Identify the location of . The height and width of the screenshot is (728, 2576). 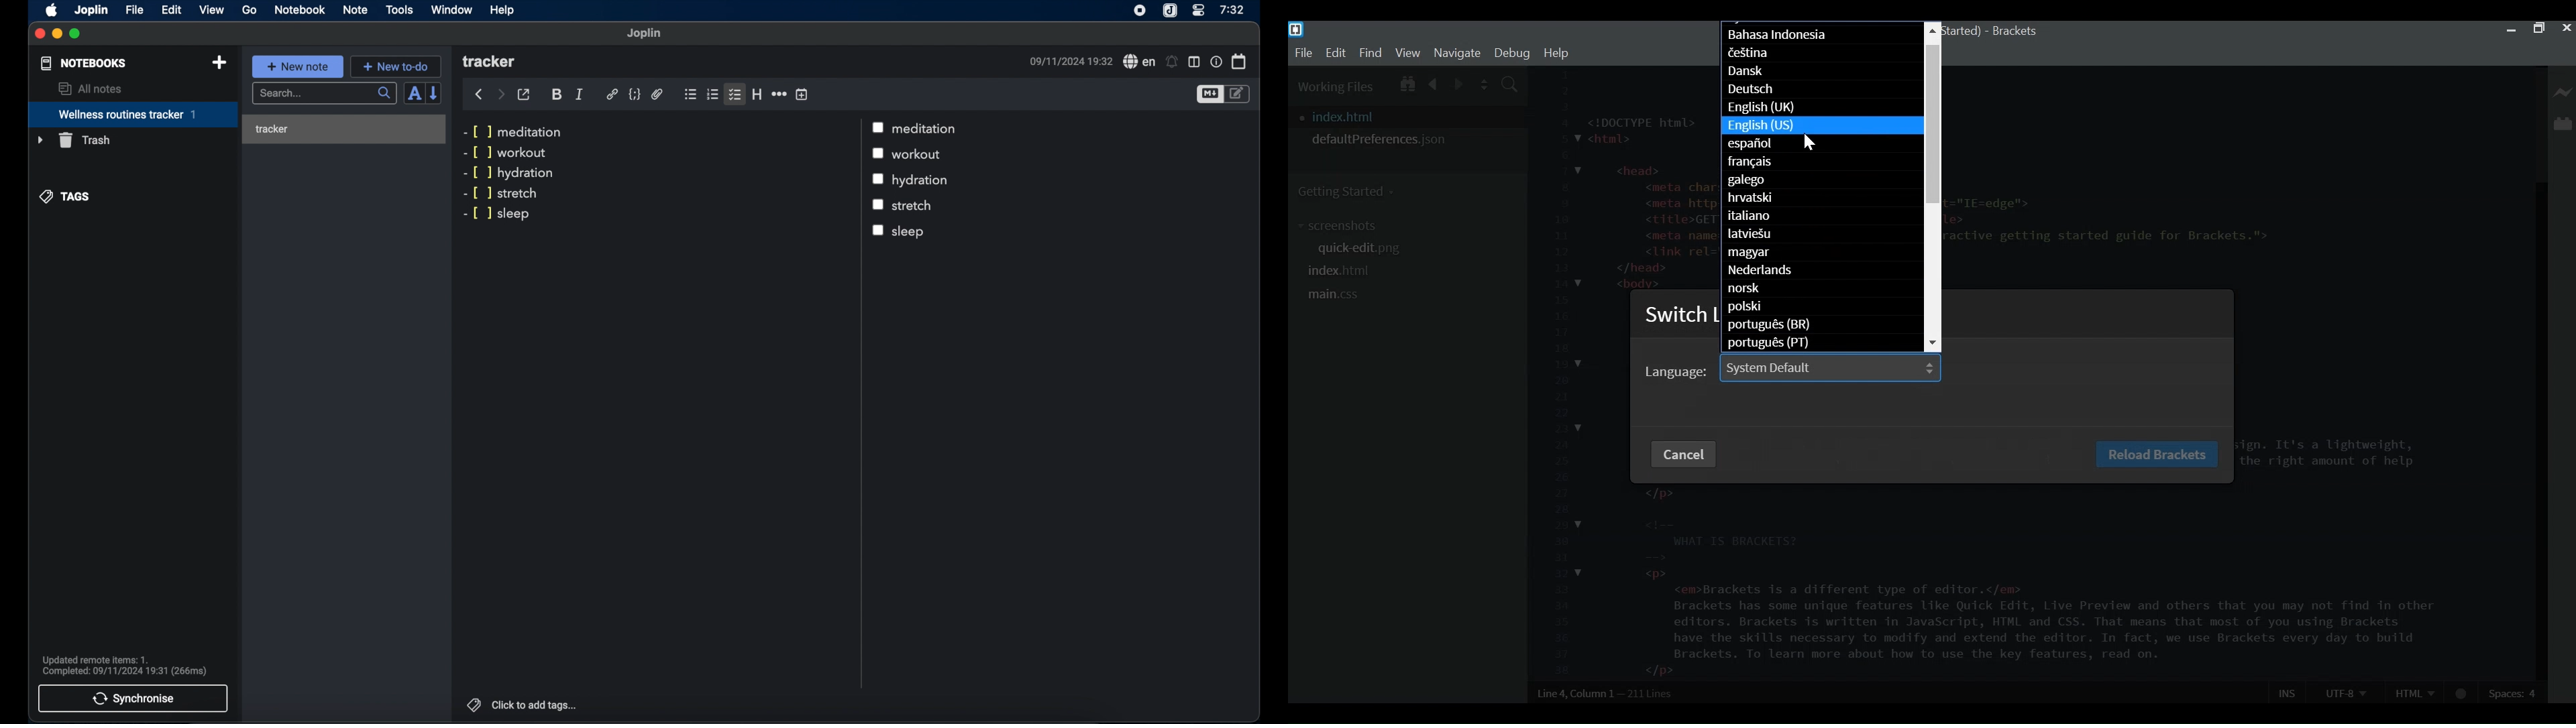
(1821, 233).